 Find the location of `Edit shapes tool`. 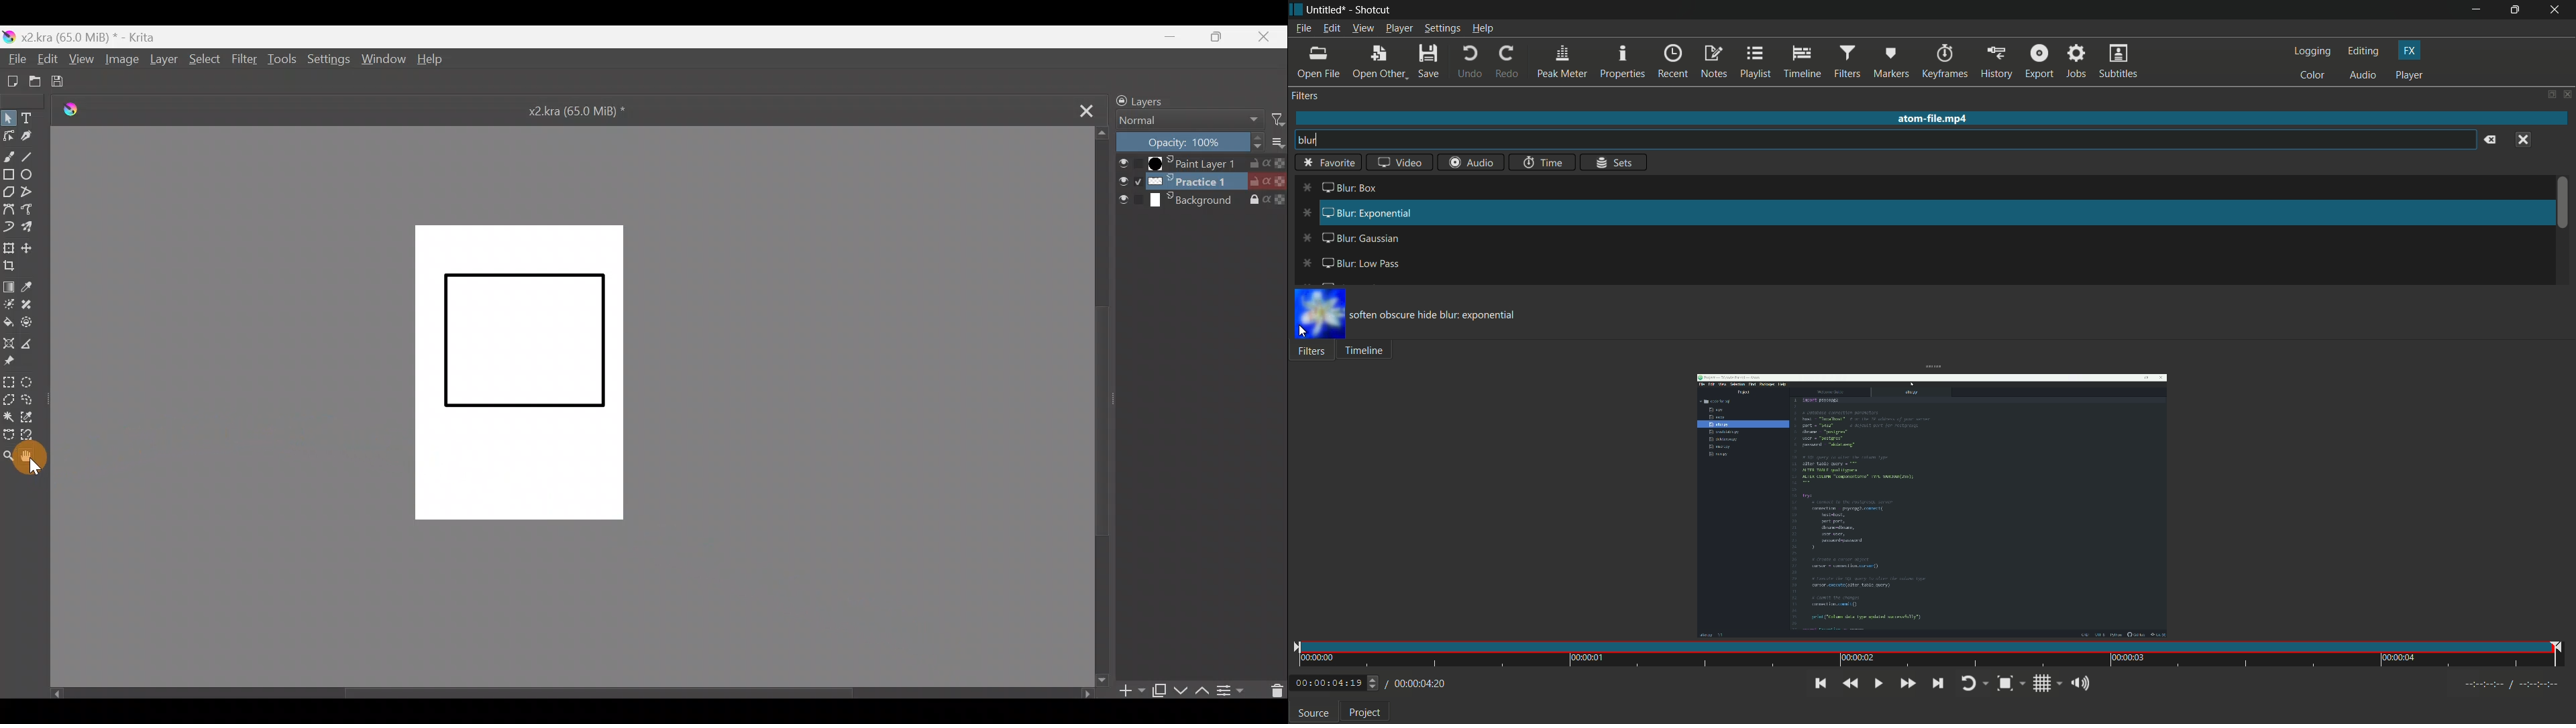

Edit shapes tool is located at coordinates (8, 135).